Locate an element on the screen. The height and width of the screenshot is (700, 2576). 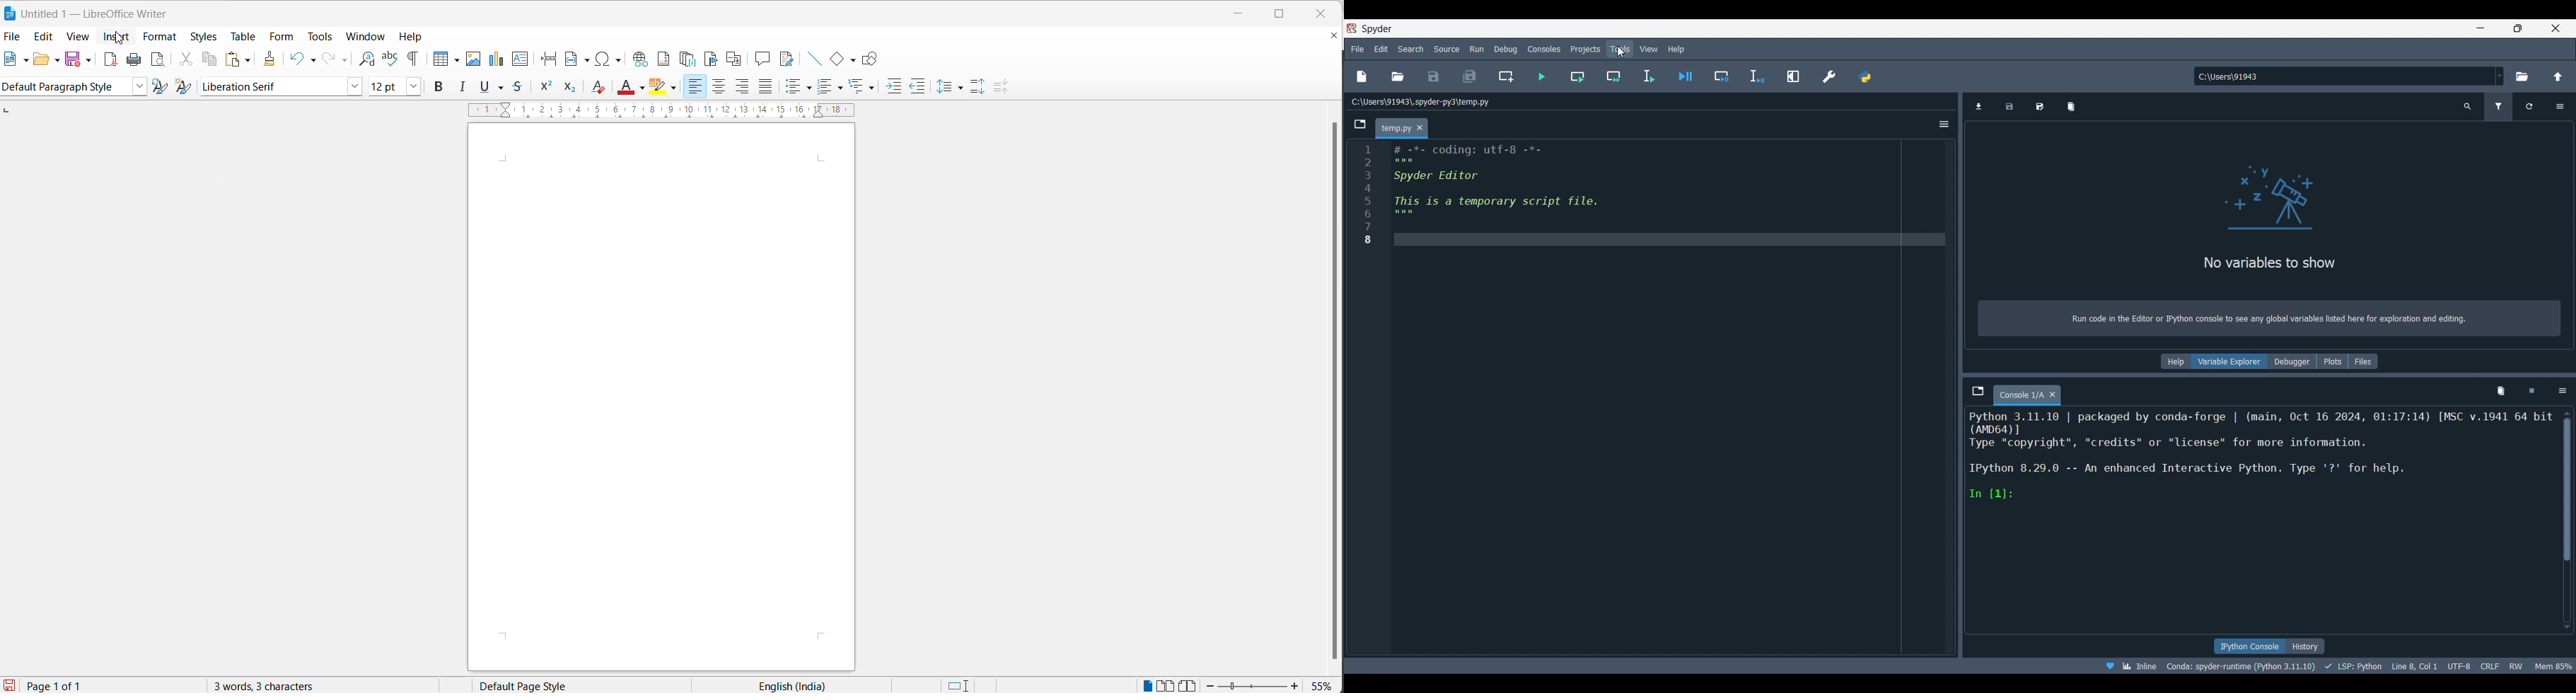
Plots is located at coordinates (2332, 361).